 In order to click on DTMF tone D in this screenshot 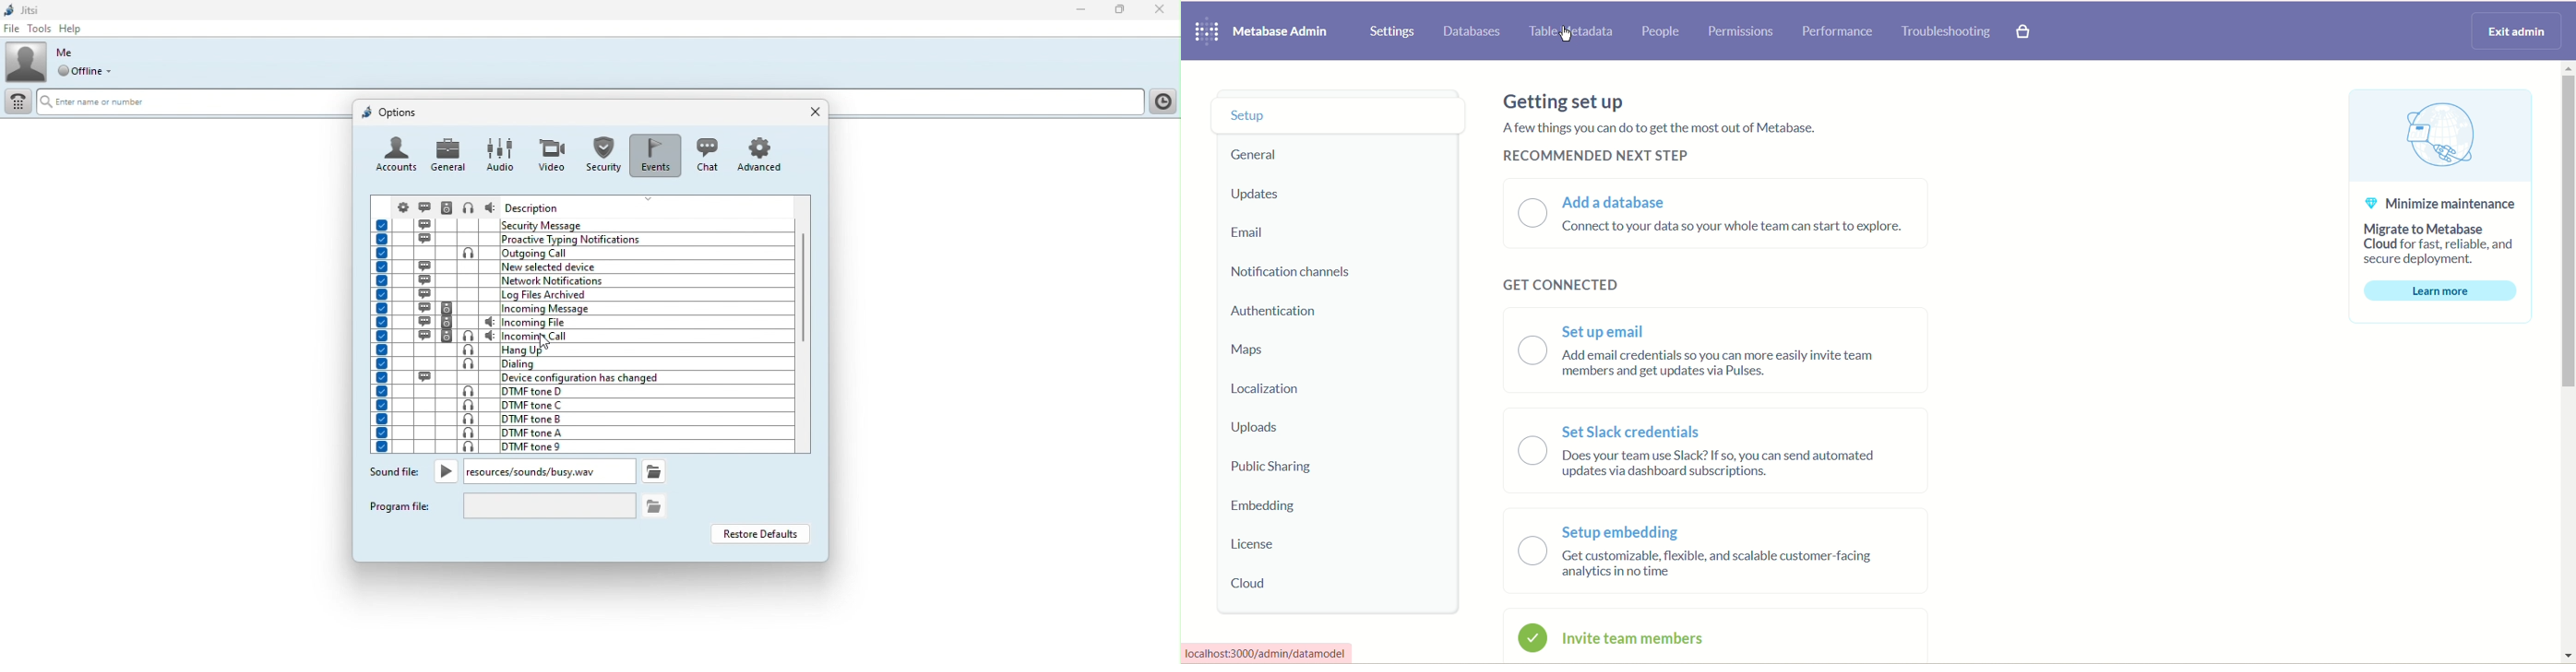, I will do `click(578, 389)`.